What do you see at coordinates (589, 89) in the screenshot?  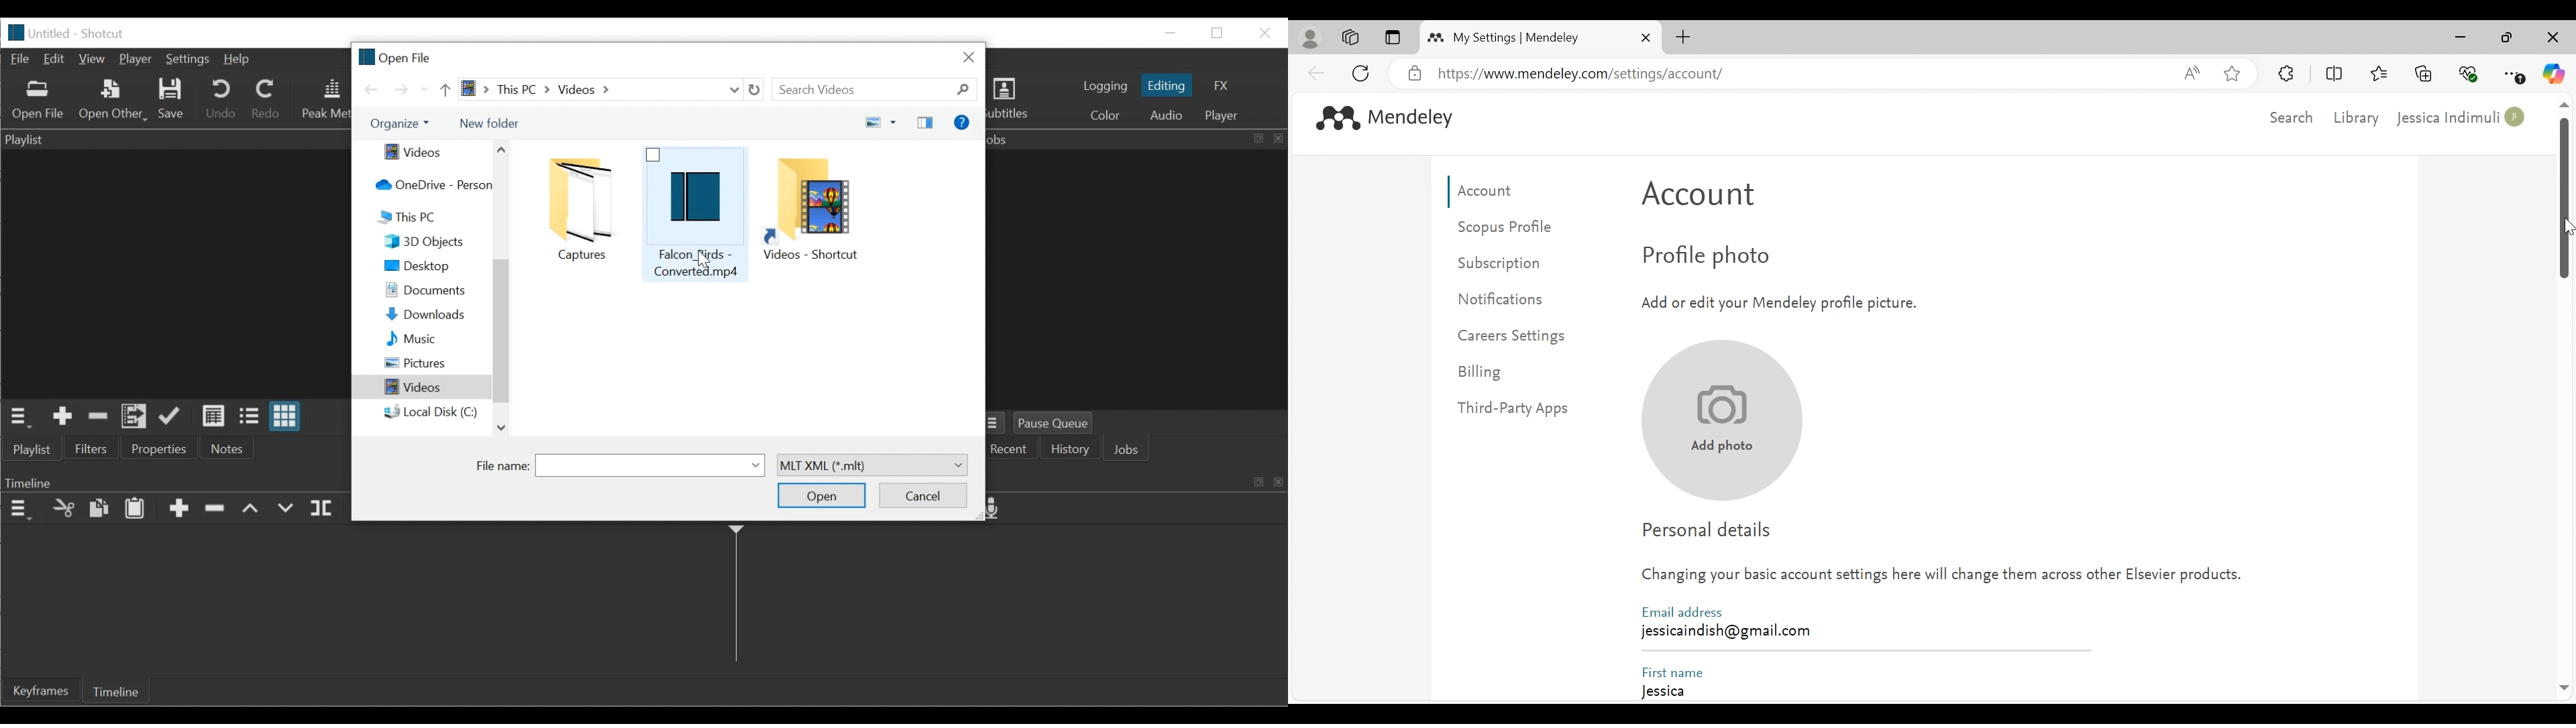 I see `> this PC > Videos >` at bounding box center [589, 89].